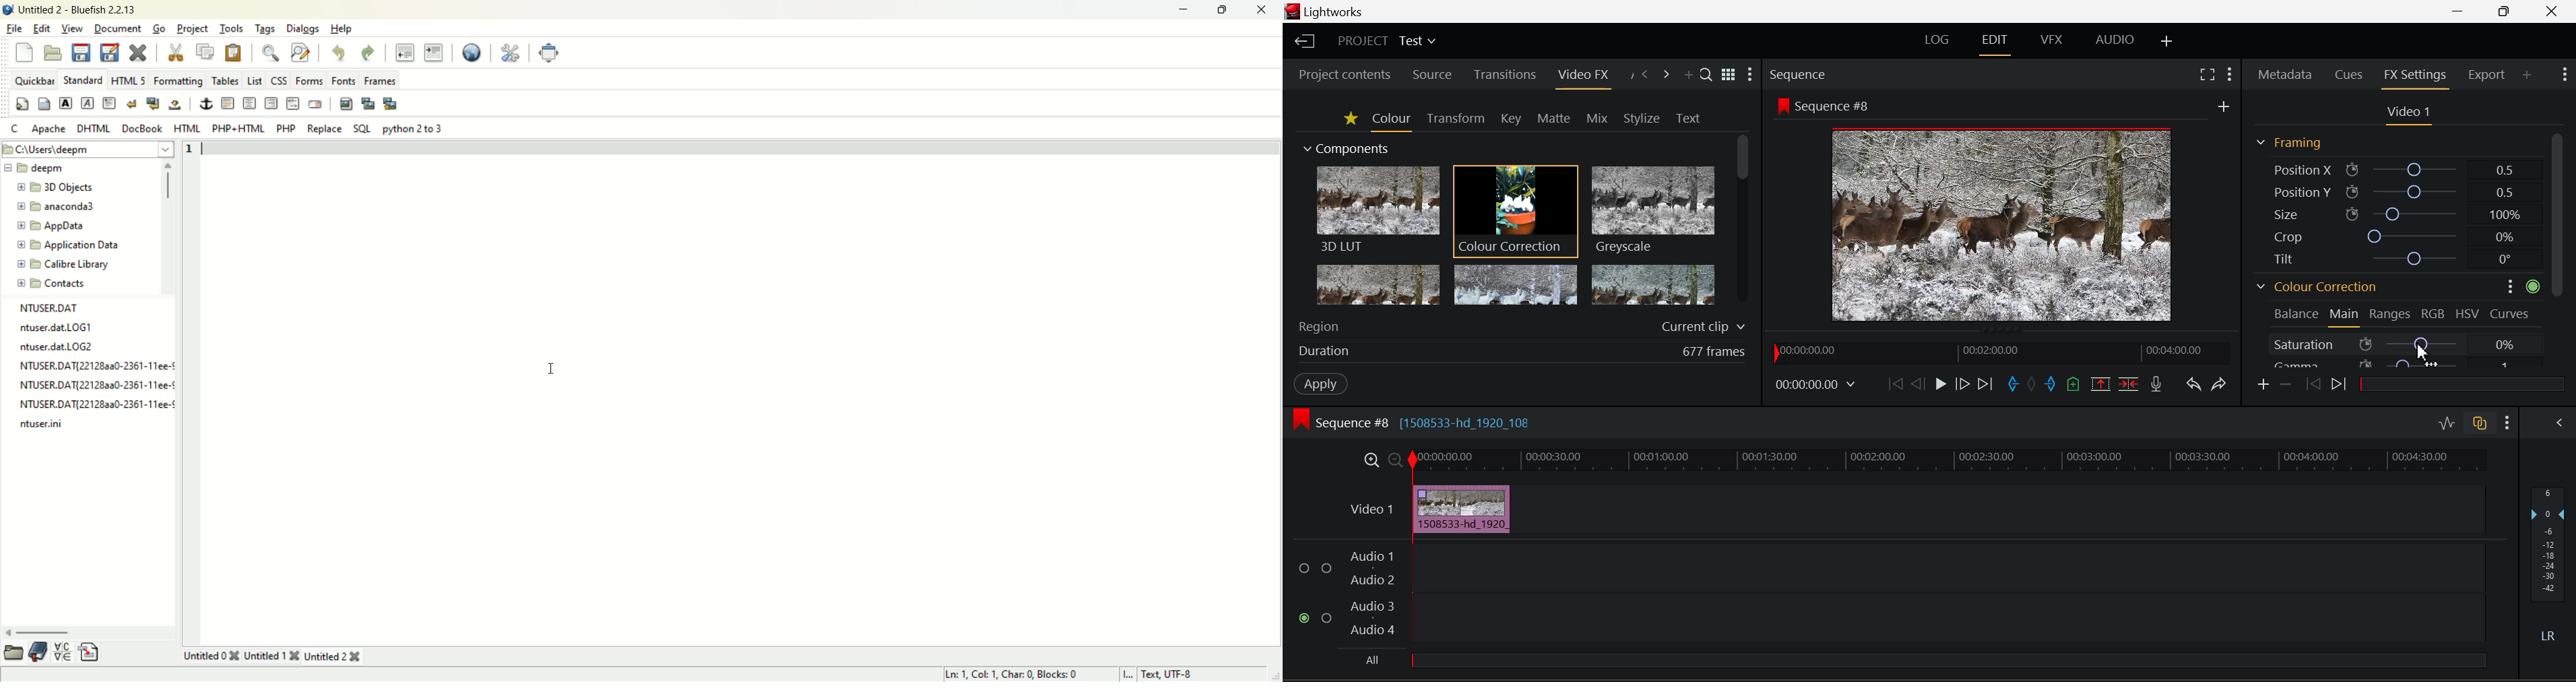 The height and width of the screenshot is (700, 2576). What do you see at coordinates (228, 103) in the screenshot?
I see `horizontal rule` at bounding box center [228, 103].